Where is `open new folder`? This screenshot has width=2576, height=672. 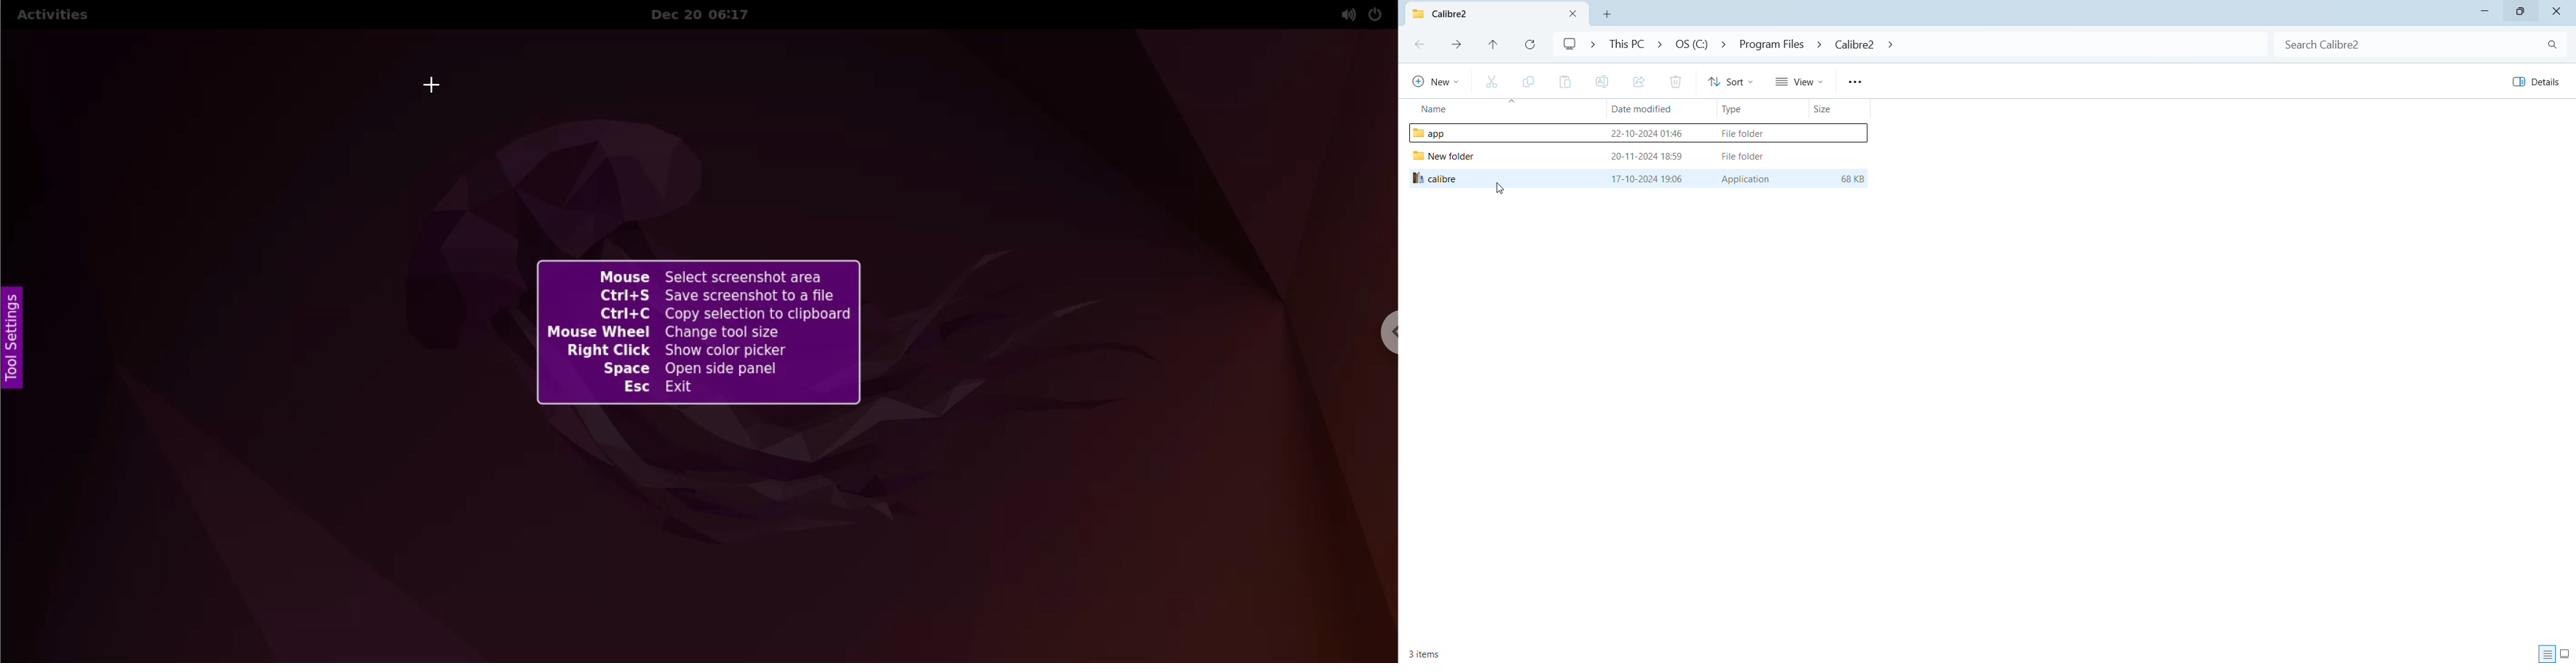 open new folder is located at coordinates (1606, 14).